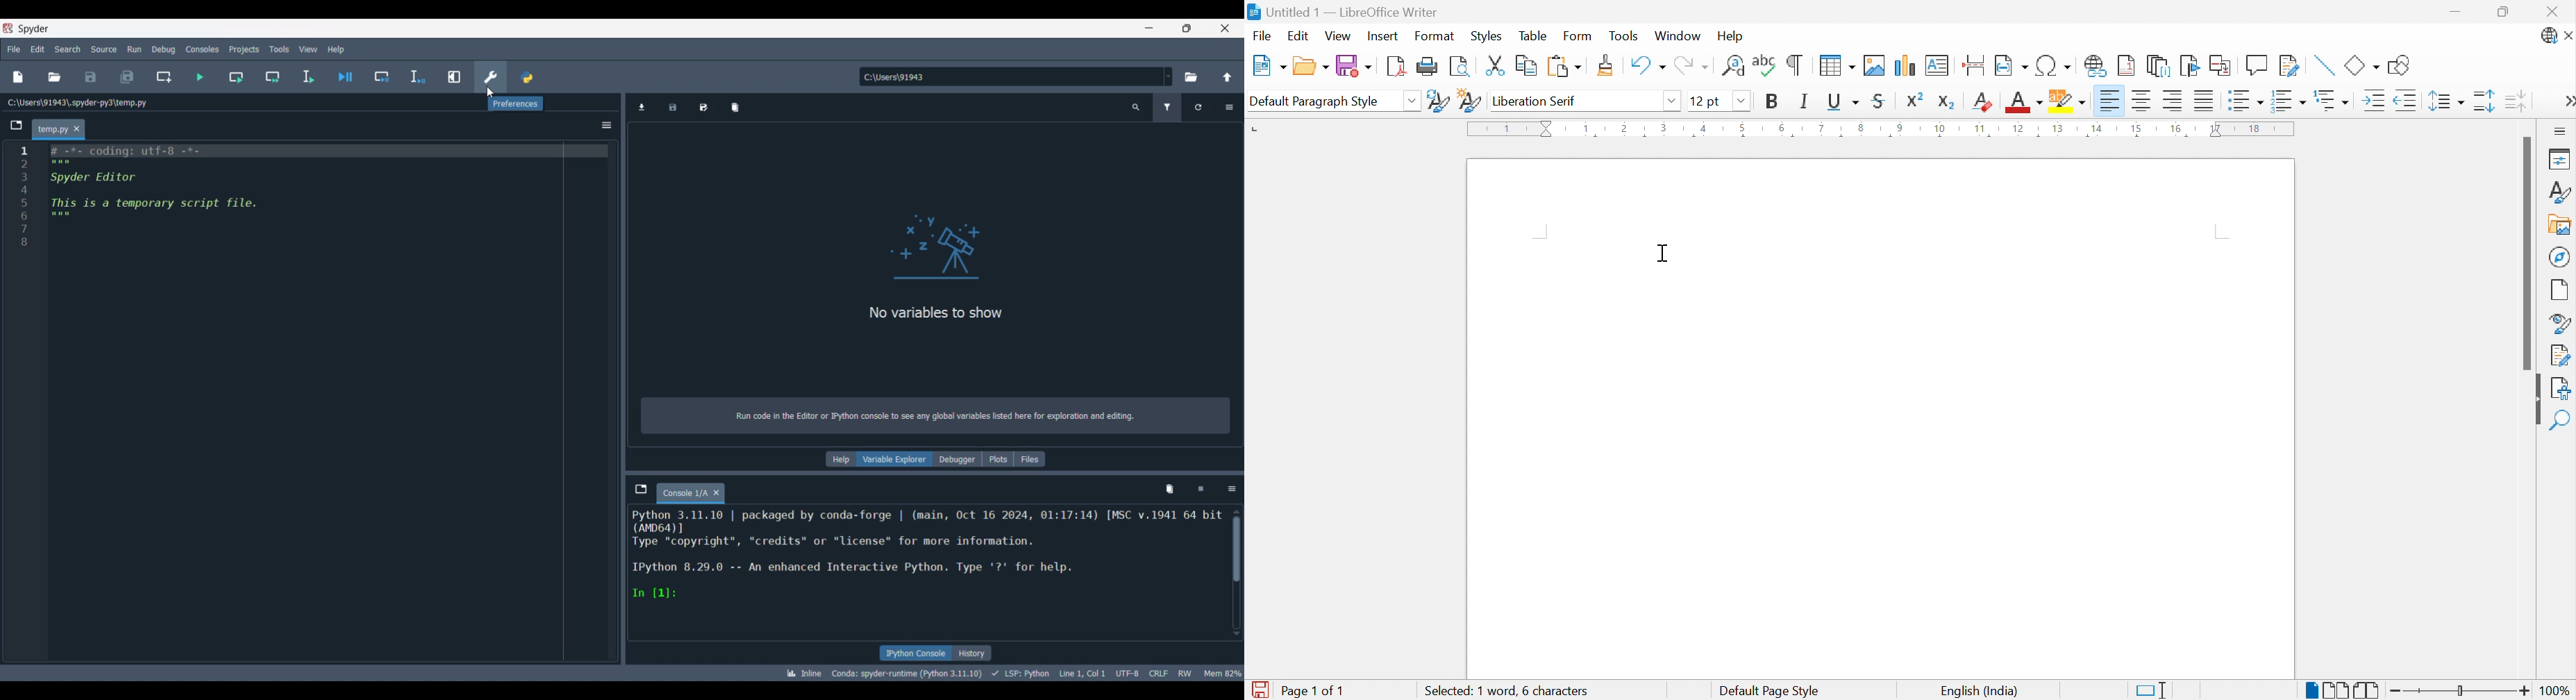 The width and height of the screenshot is (2576, 700). Describe the element at coordinates (1437, 100) in the screenshot. I see `Update Selected Style` at that location.